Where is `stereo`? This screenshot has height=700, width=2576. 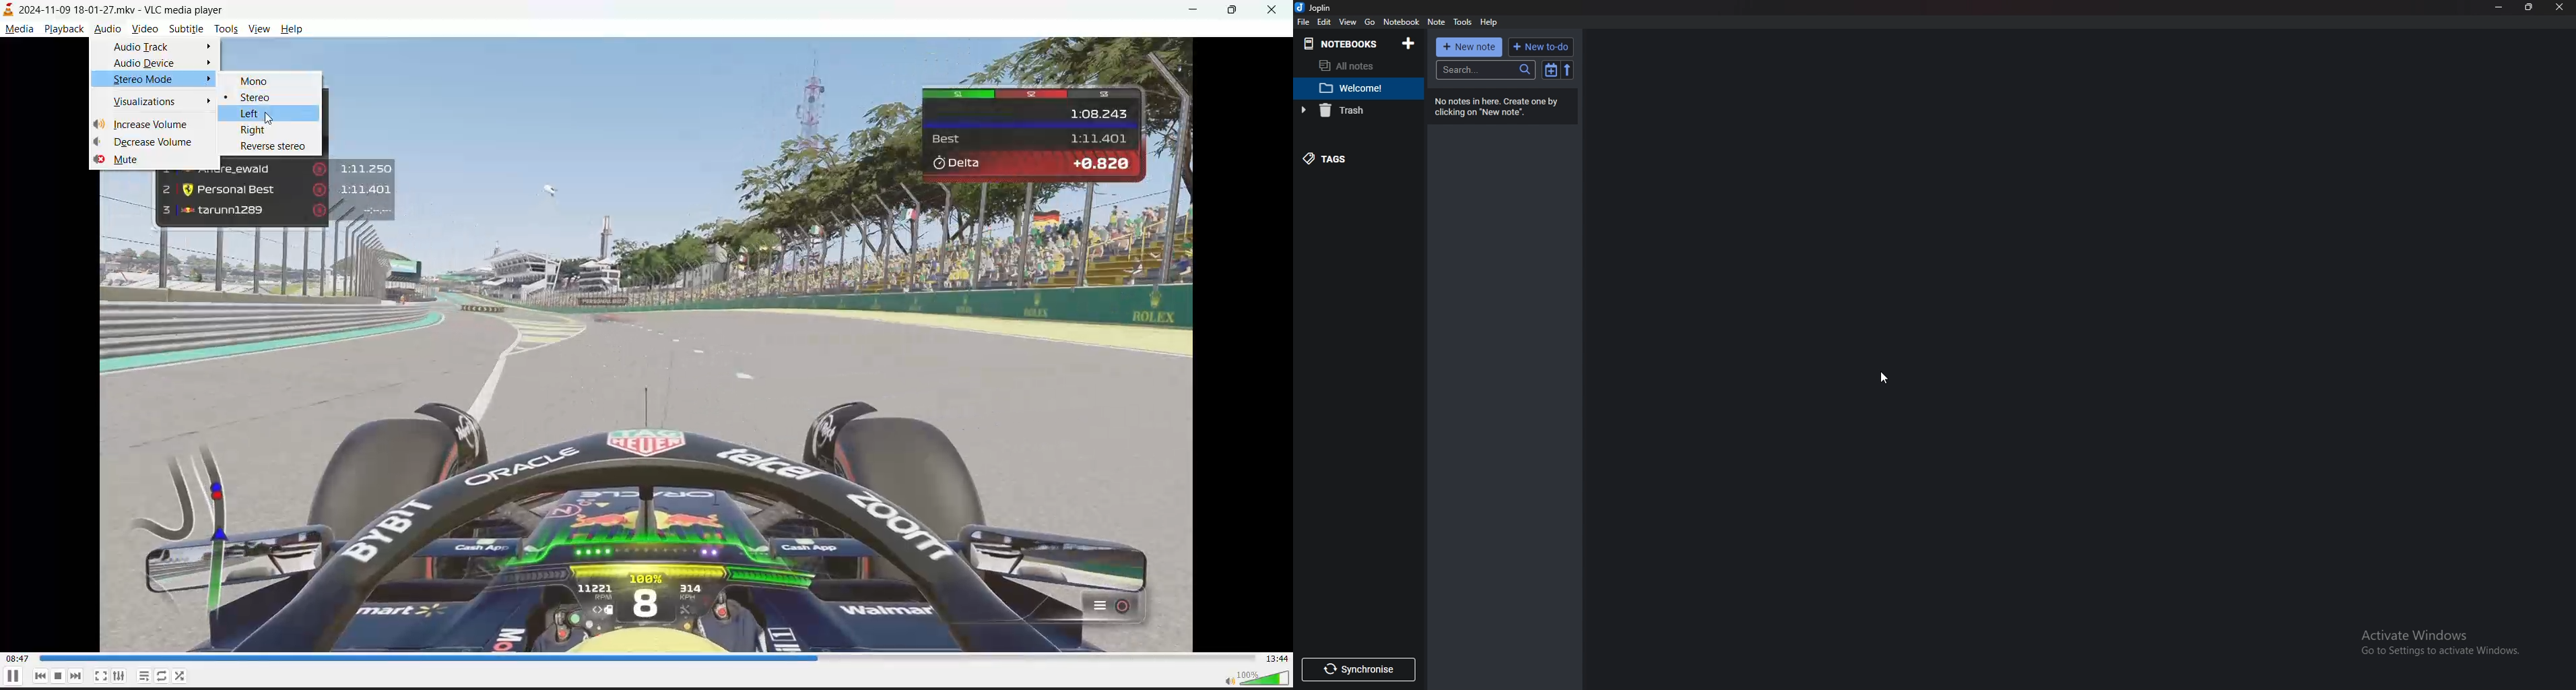 stereo is located at coordinates (255, 97).